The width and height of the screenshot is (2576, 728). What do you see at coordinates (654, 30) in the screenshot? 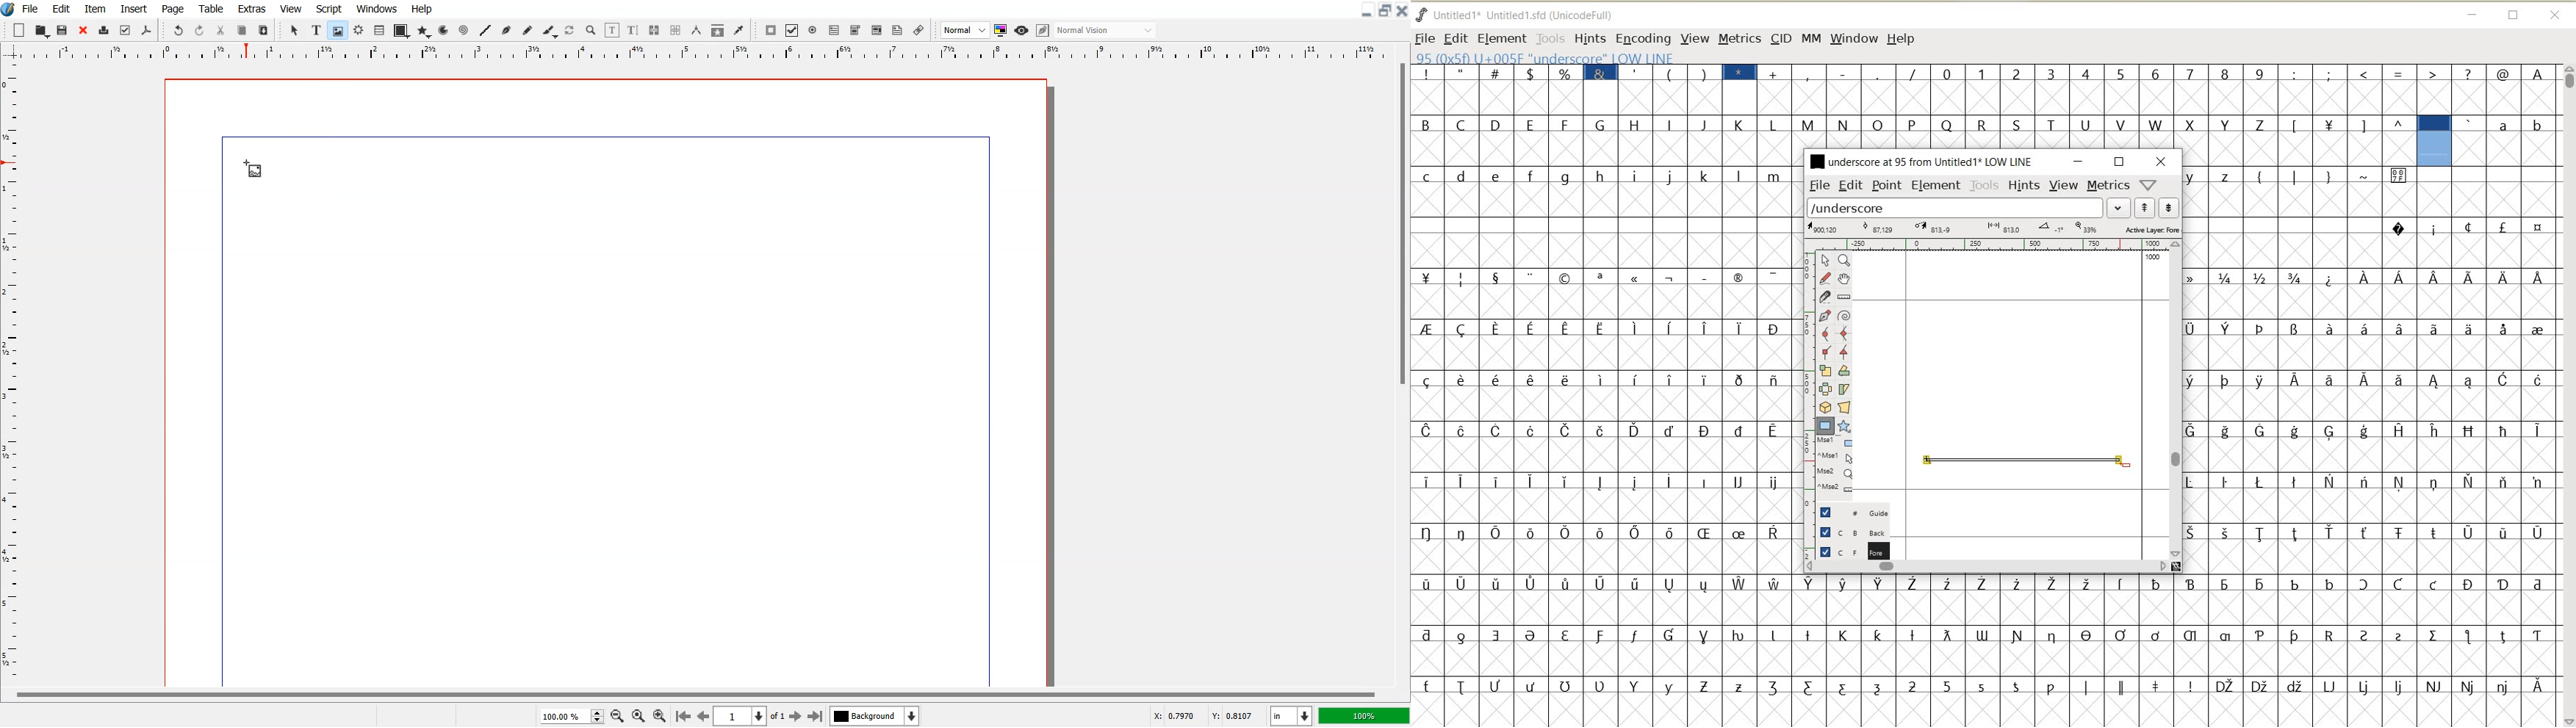
I see `Link Text frame` at bounding box center [654, 30].